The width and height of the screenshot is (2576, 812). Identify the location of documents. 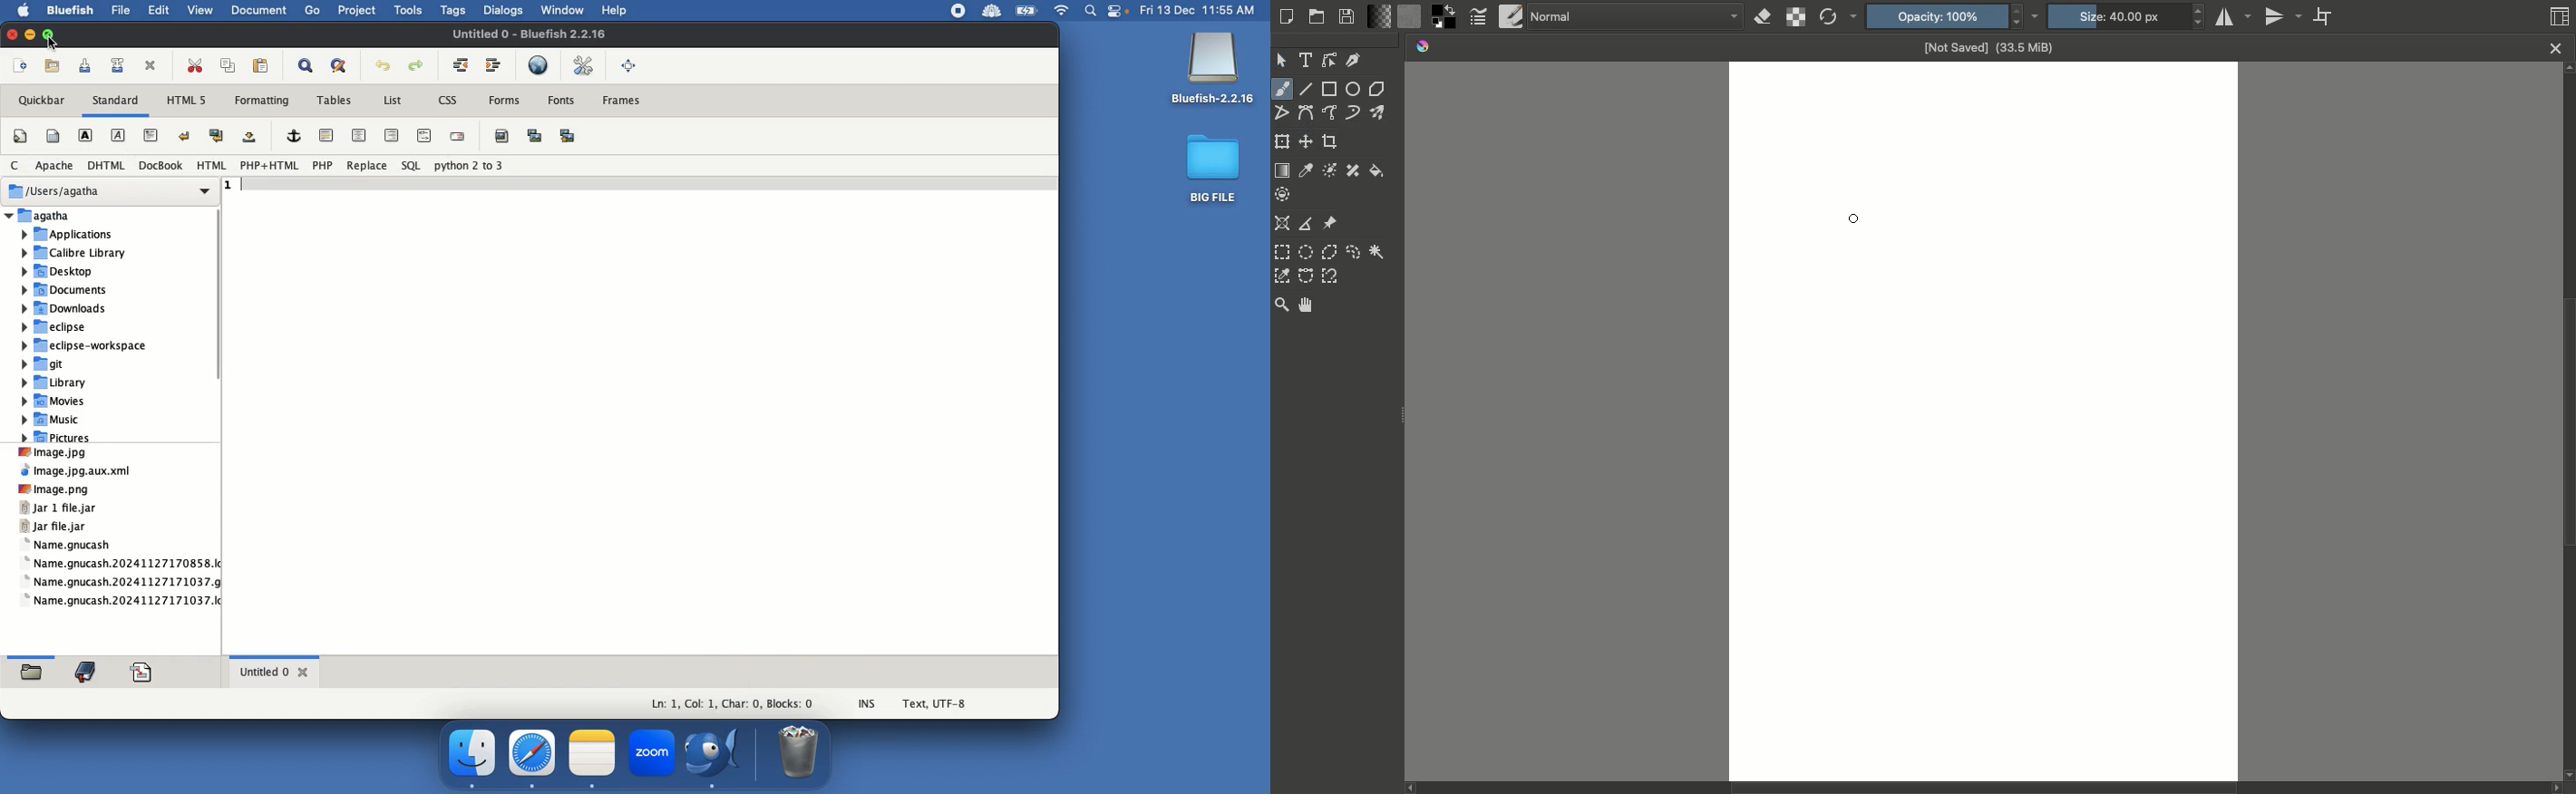
(257, 12).